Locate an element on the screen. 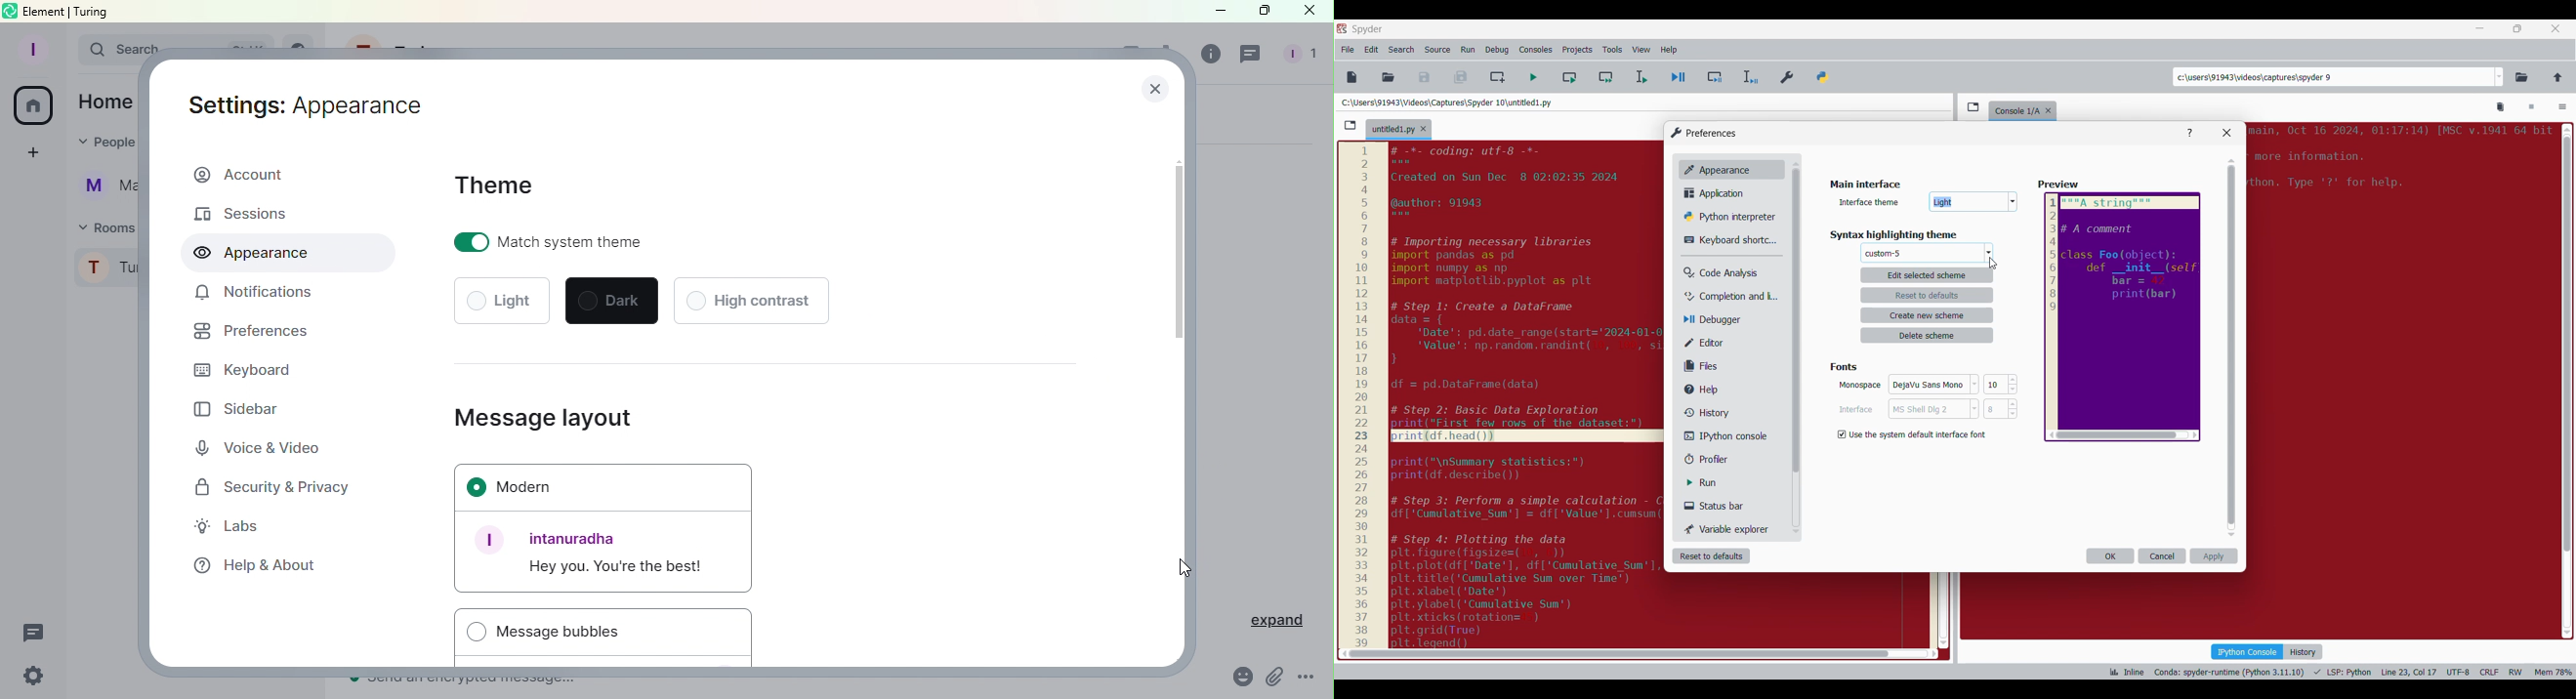 The image size is (2576, 700). Settings: Account is located at coordinates (310, 101).